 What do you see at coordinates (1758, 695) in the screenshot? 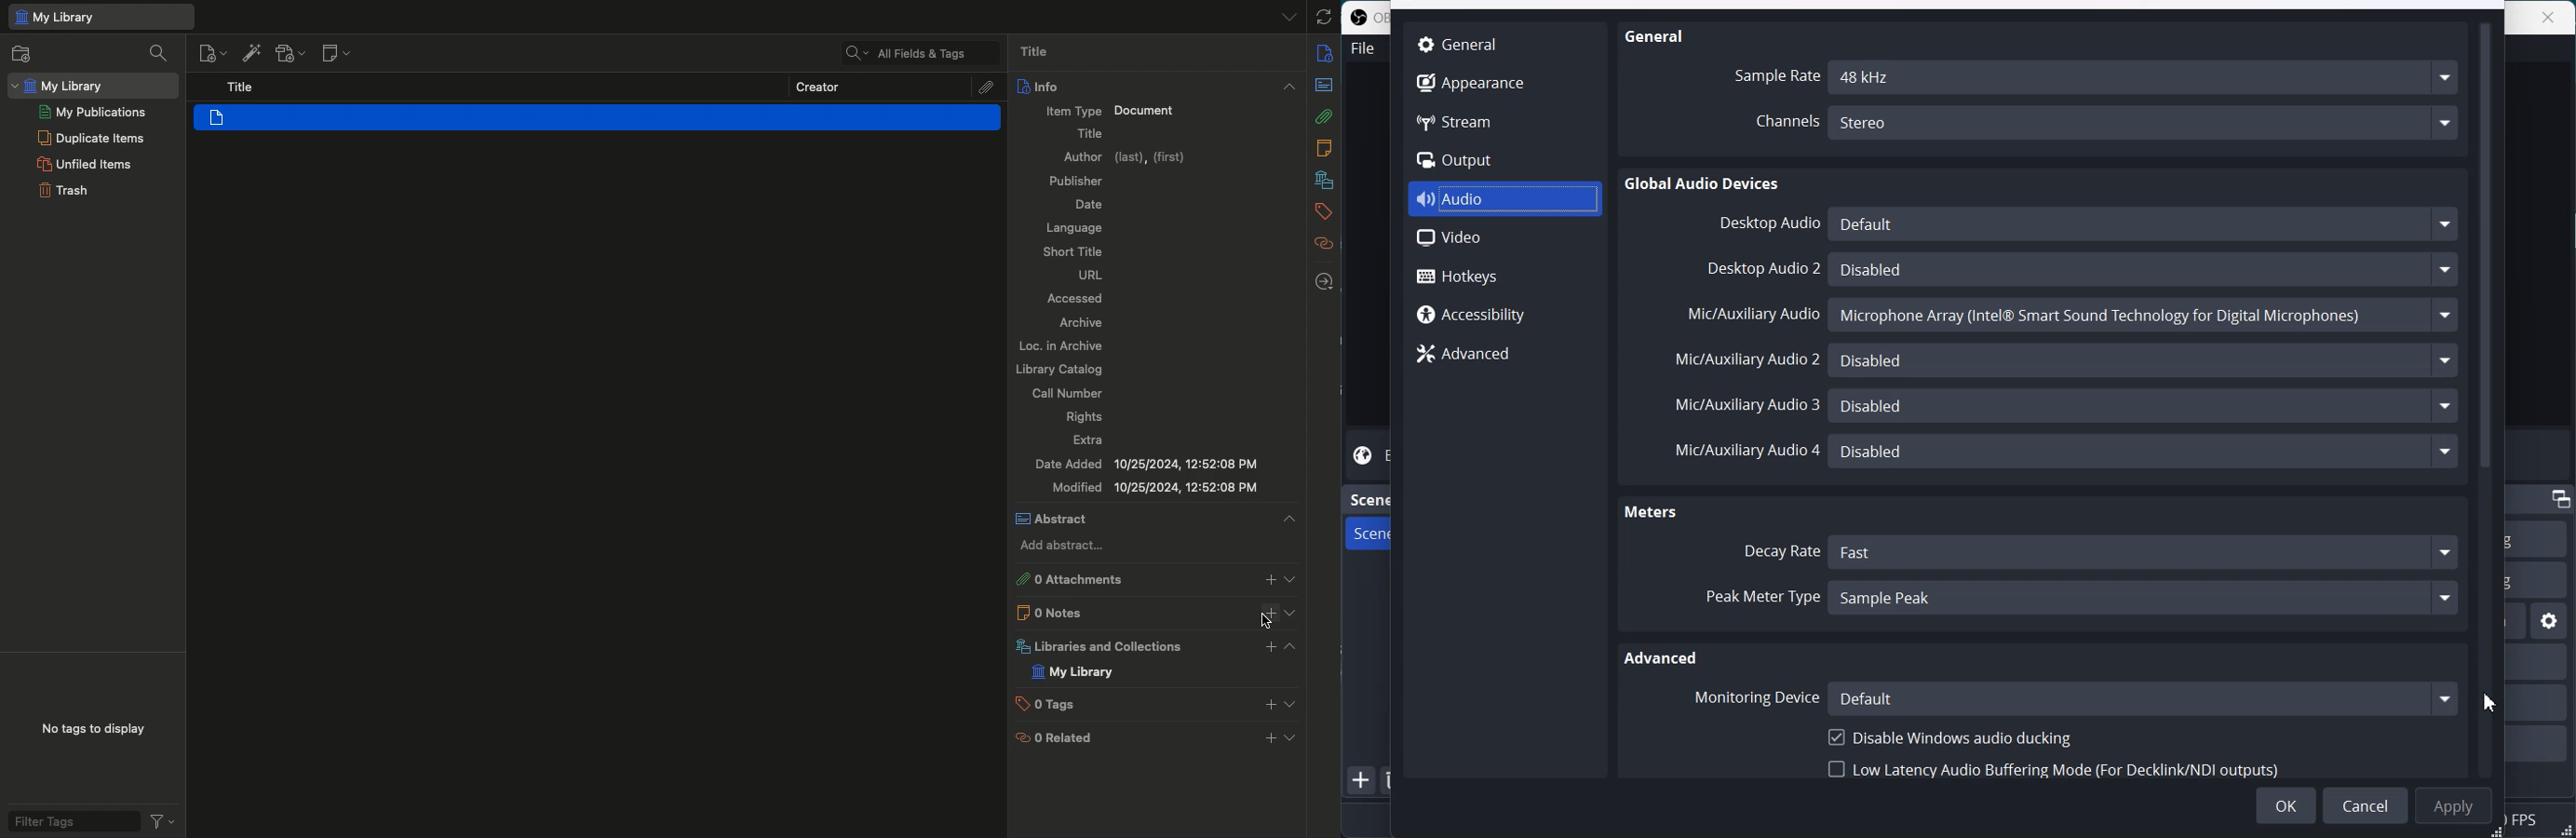
I see `Monitoring Device` at bounding box center [1758, 695].